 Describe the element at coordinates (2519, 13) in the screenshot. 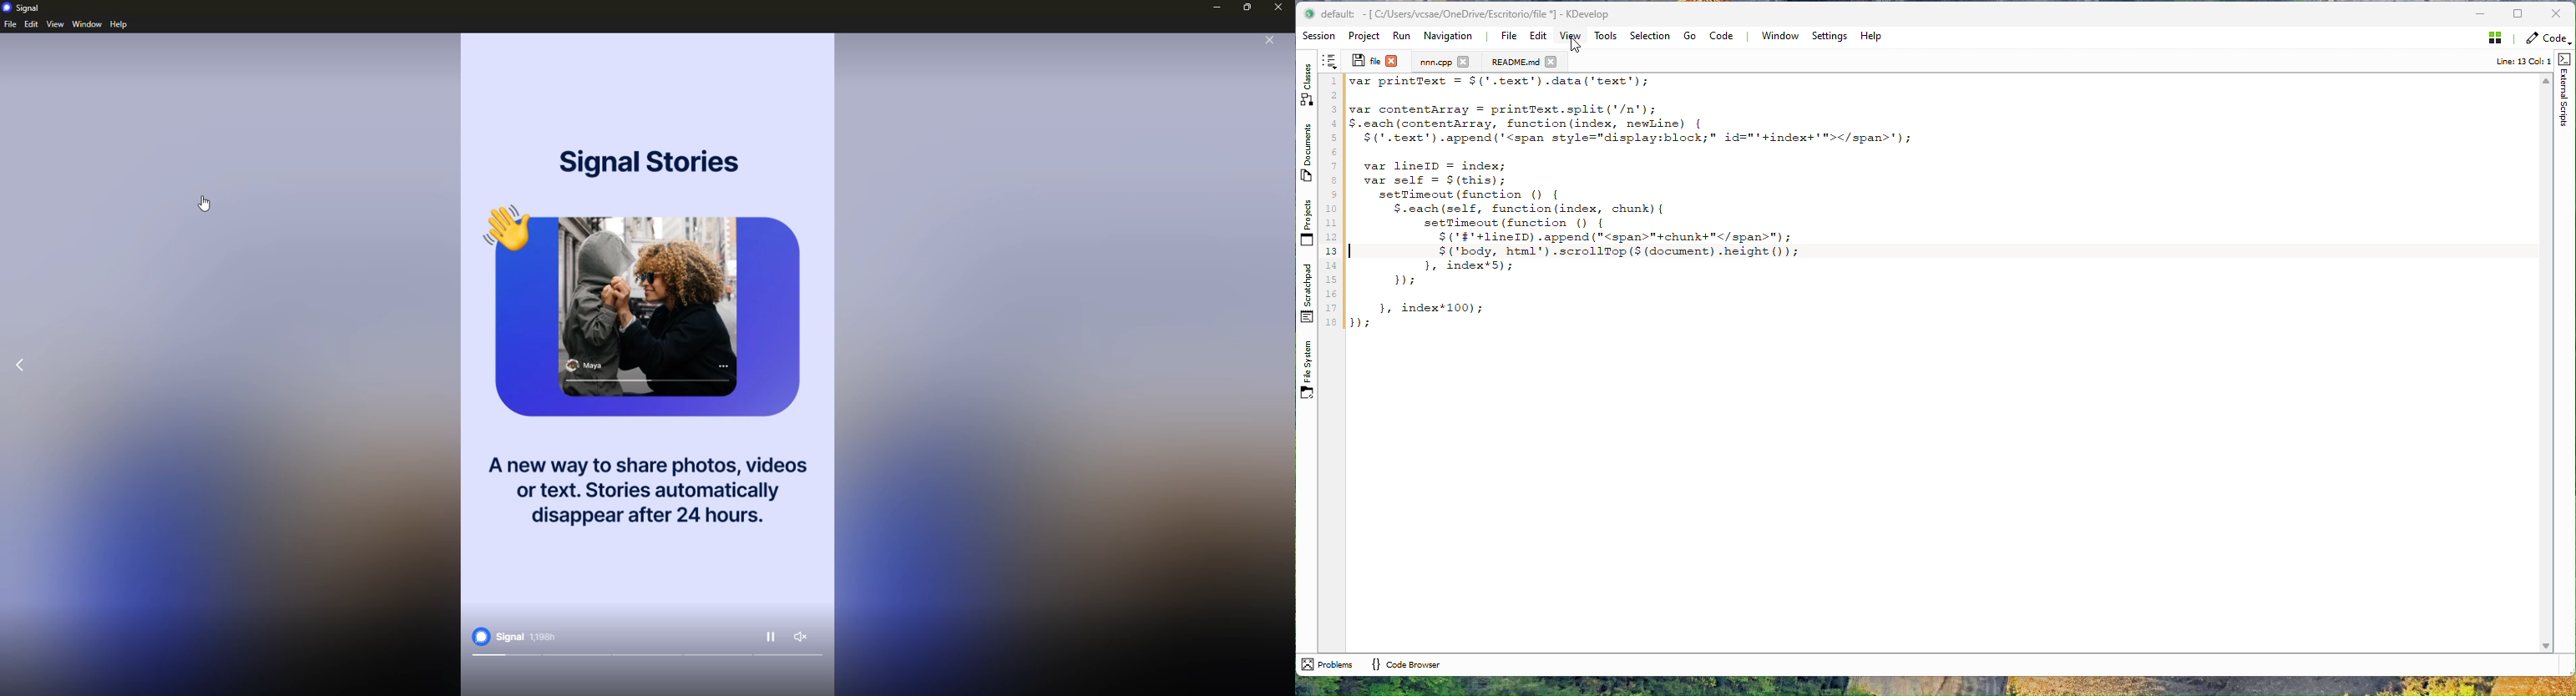

I see `Box` at that location.